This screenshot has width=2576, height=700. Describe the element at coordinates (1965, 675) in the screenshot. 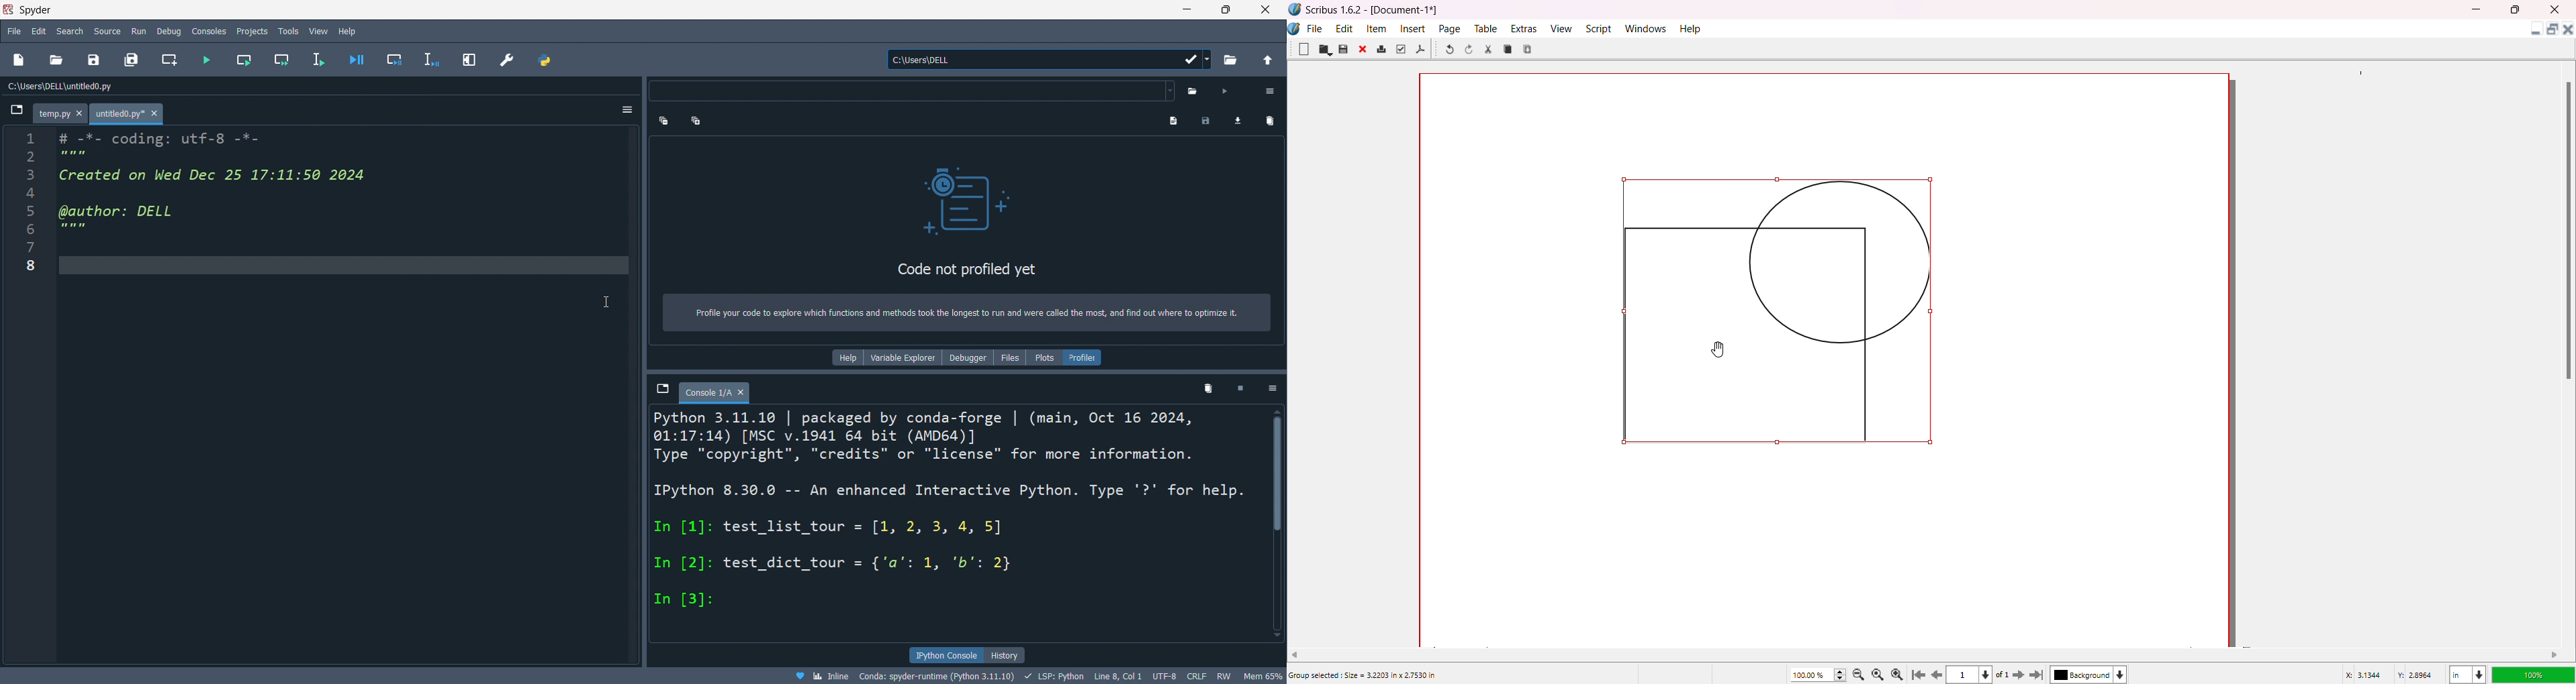

I see `Current page` at that location.